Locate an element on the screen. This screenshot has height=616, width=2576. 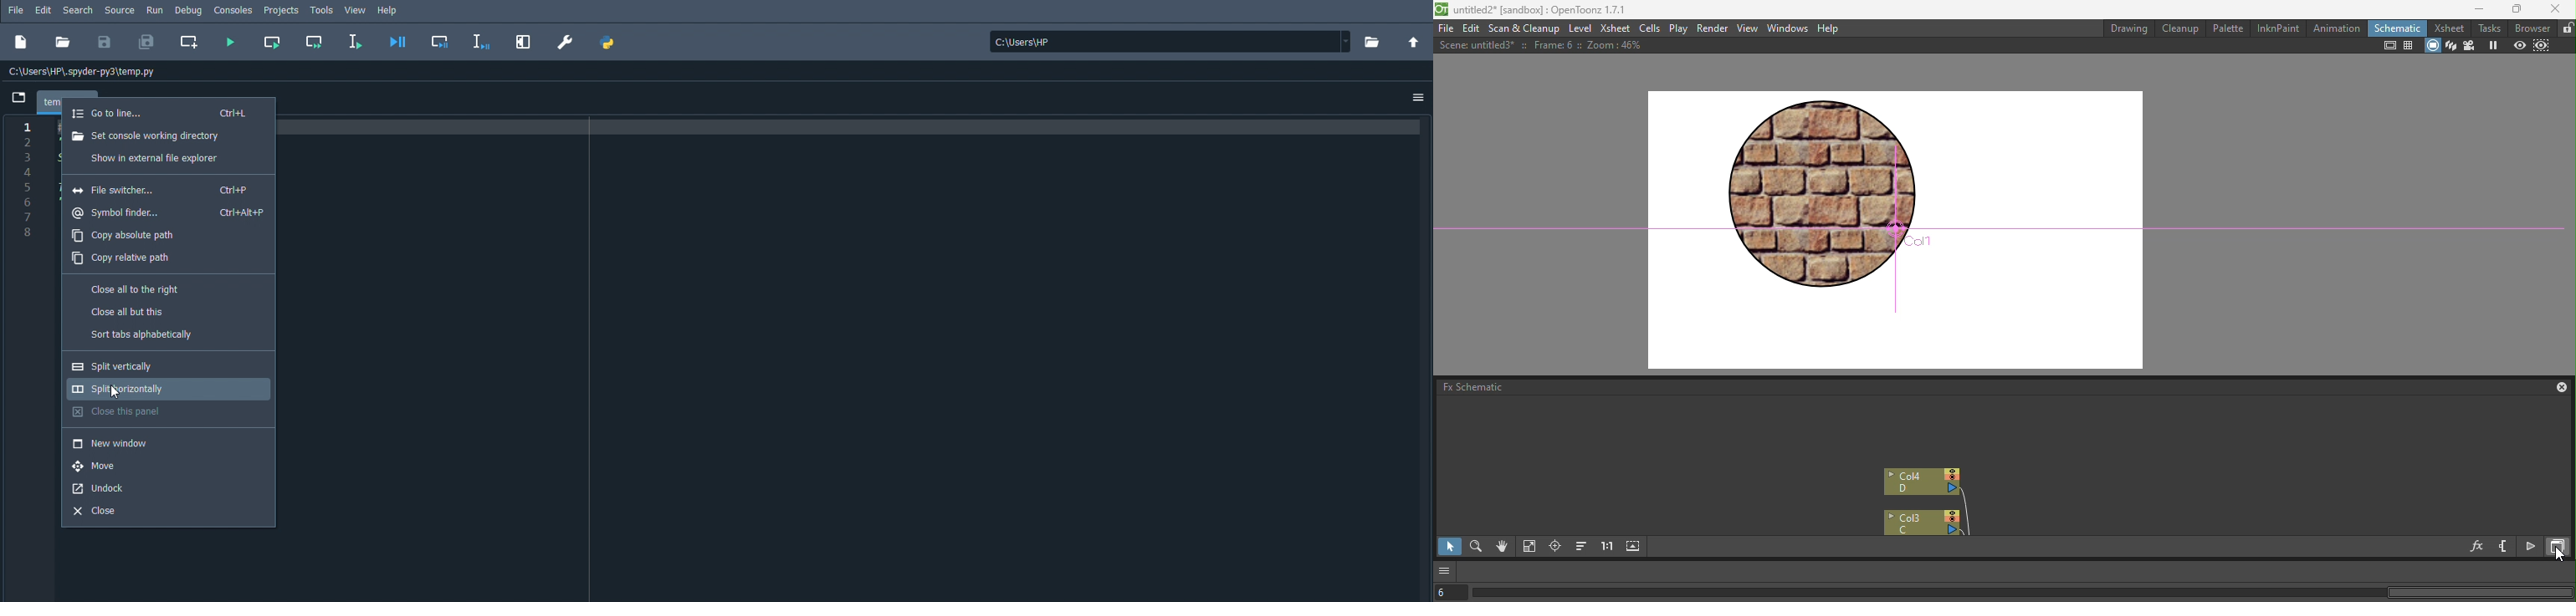
Close all but this is located at coordinates (129, 312).